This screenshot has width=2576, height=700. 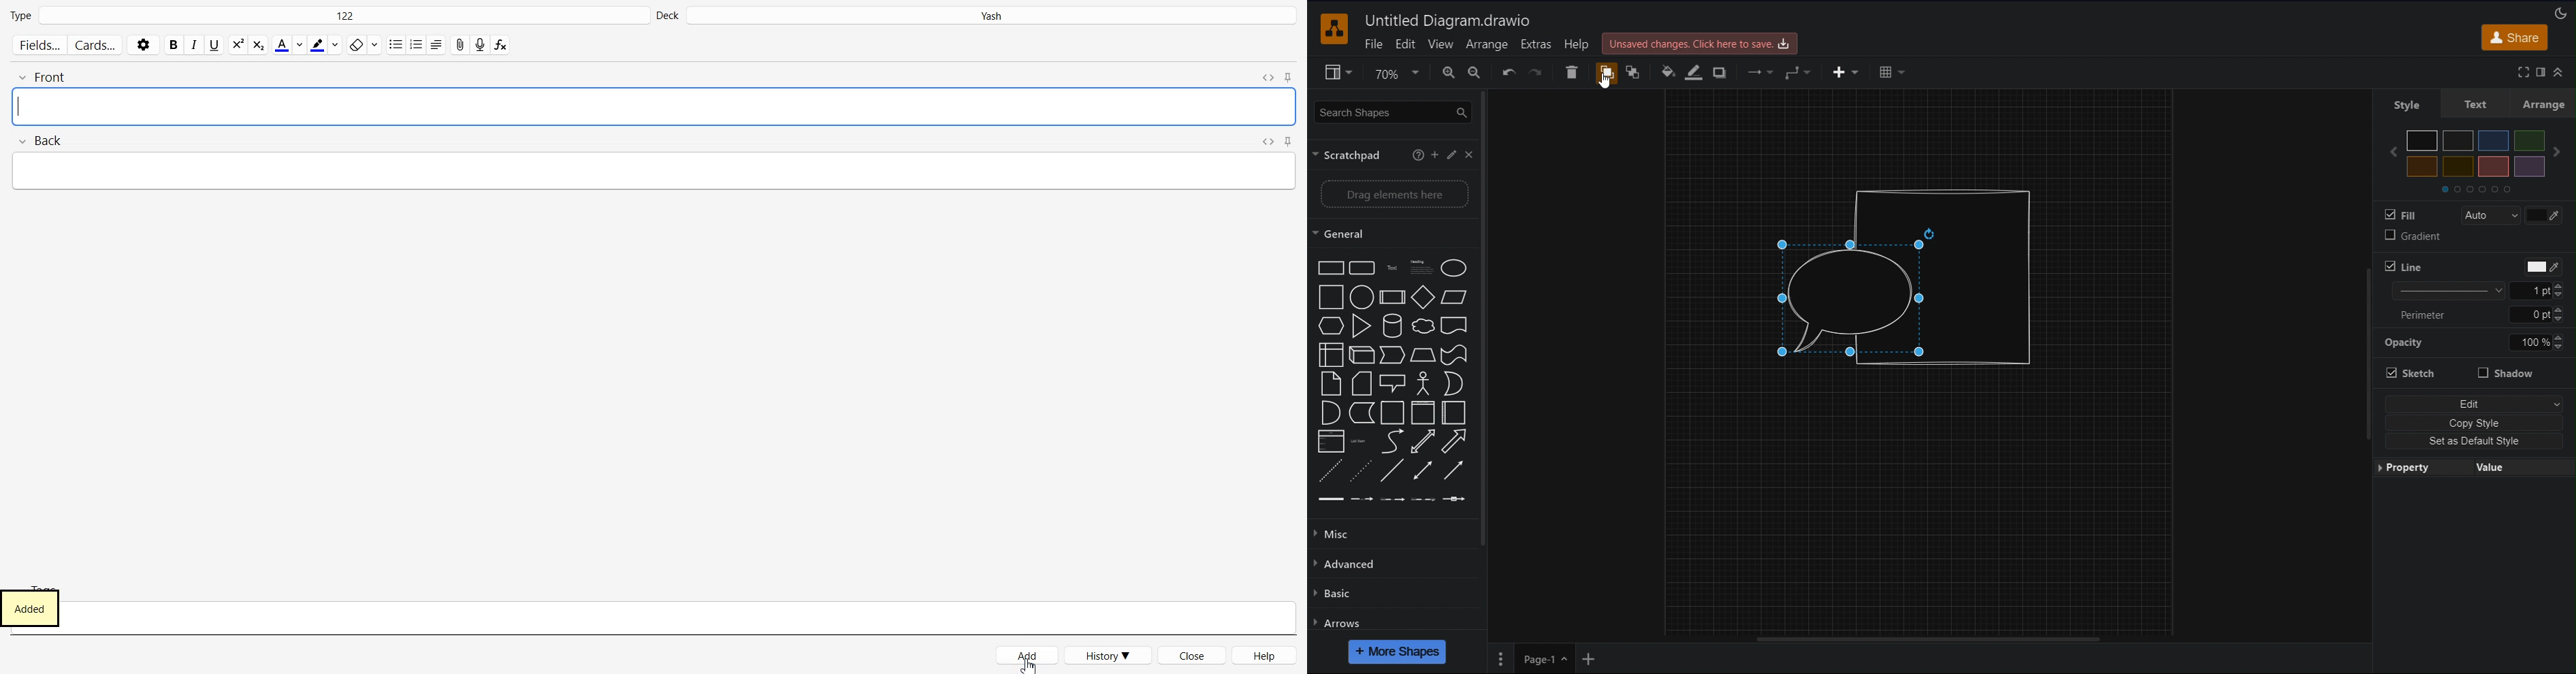 What do you see at coordinates (1423, 470) in the screenshot?
I see `Bidirectional connector` at bounding box center [1423, 470].